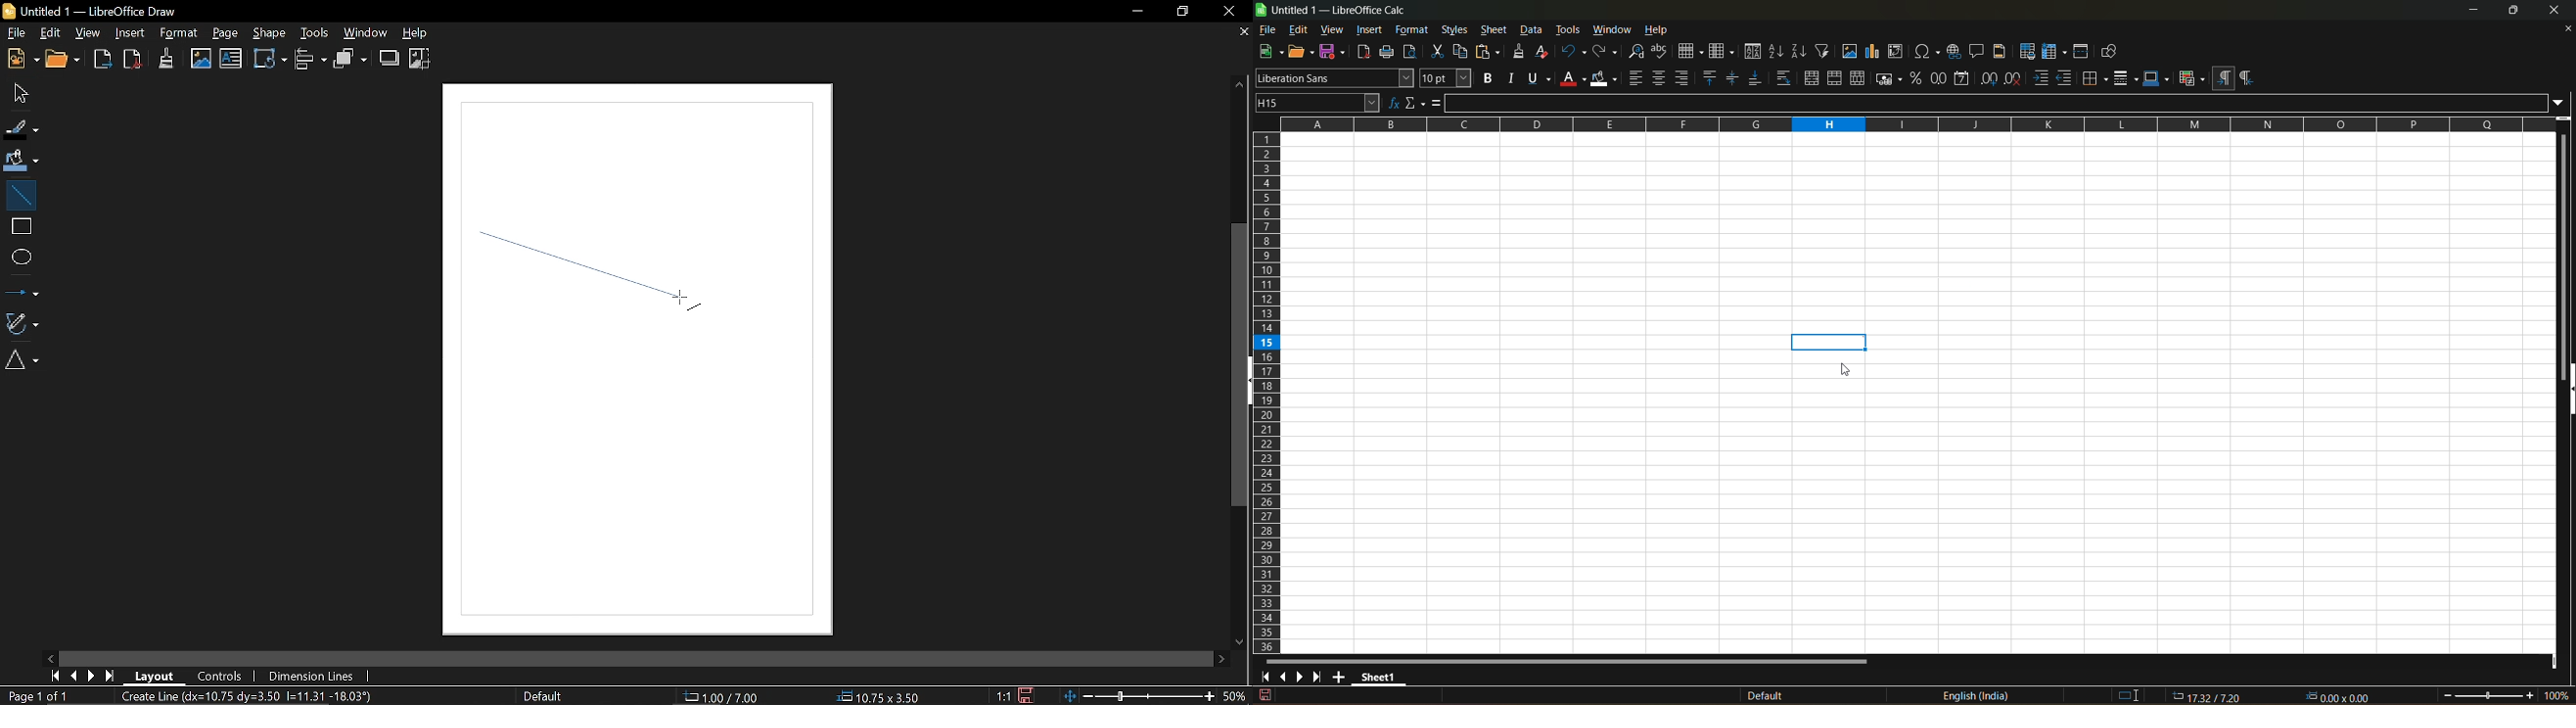  I want to click on standard selection, so click(2137, 694).